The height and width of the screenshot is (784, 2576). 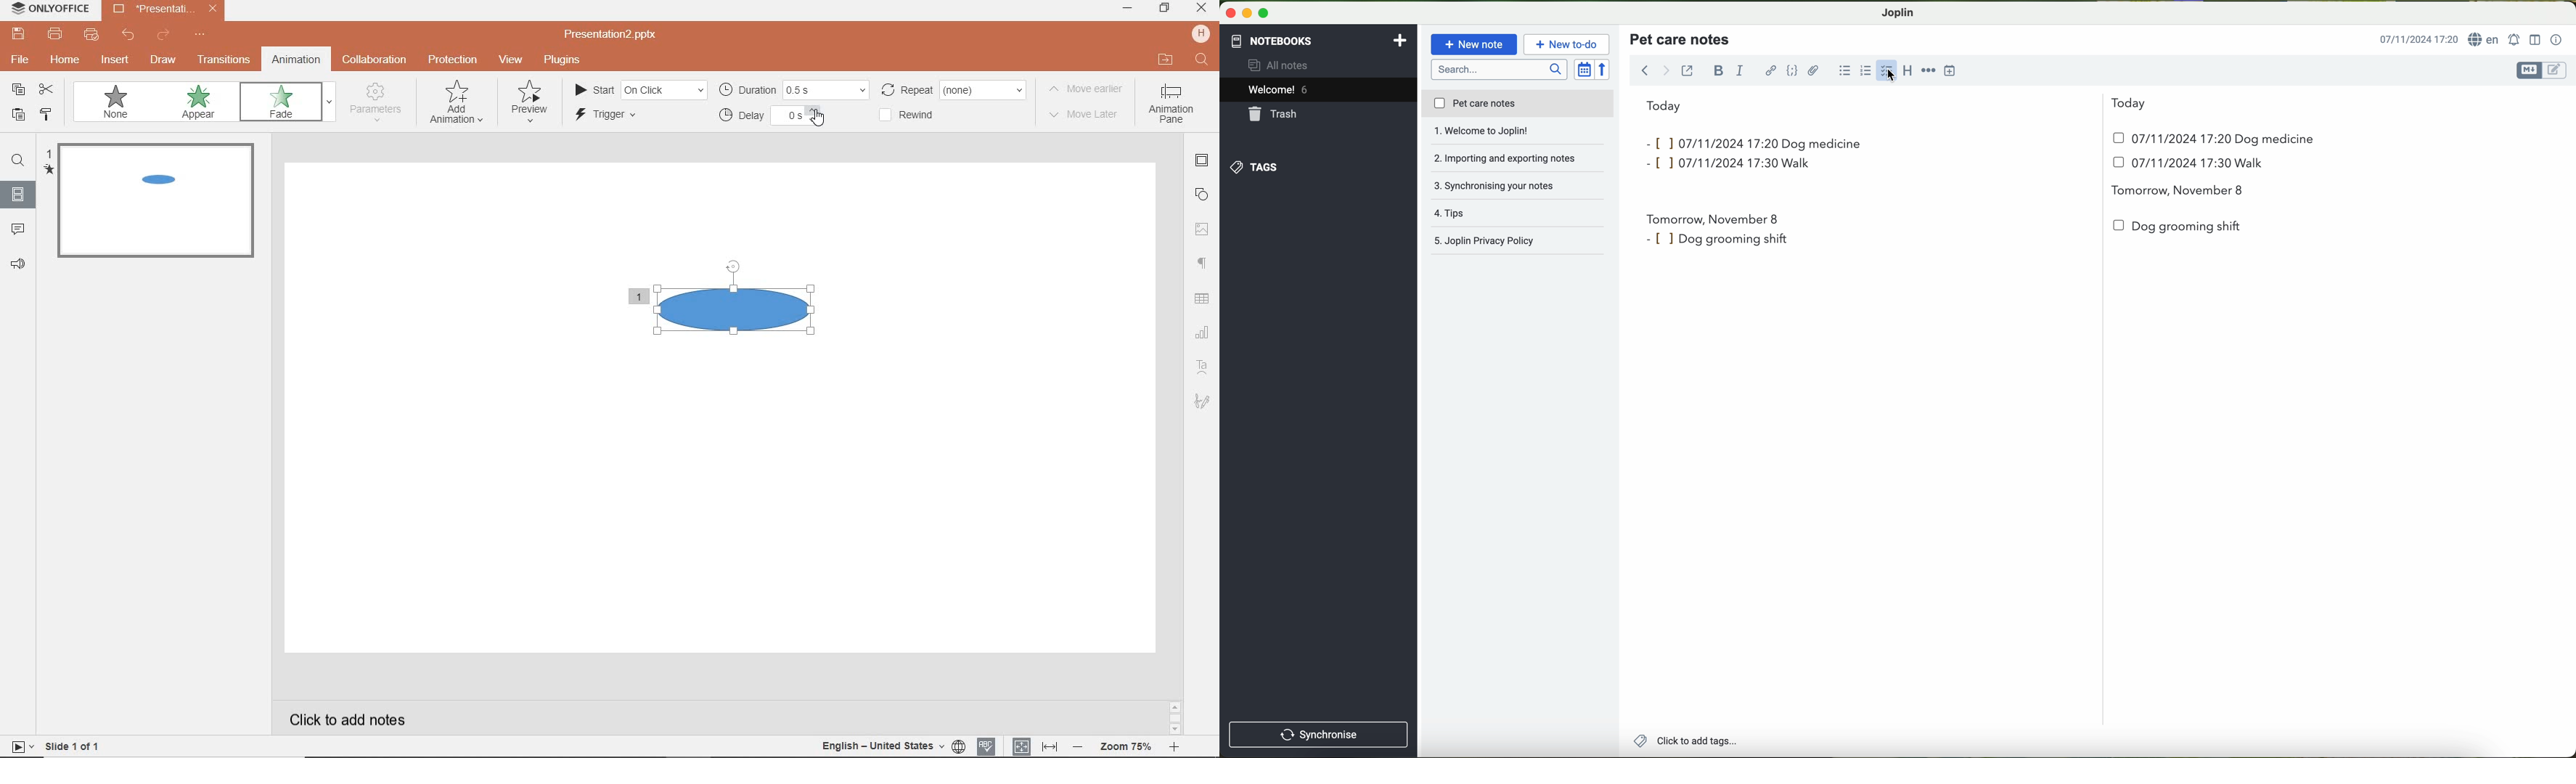 I want to click on print, so click(x=57, y=34).